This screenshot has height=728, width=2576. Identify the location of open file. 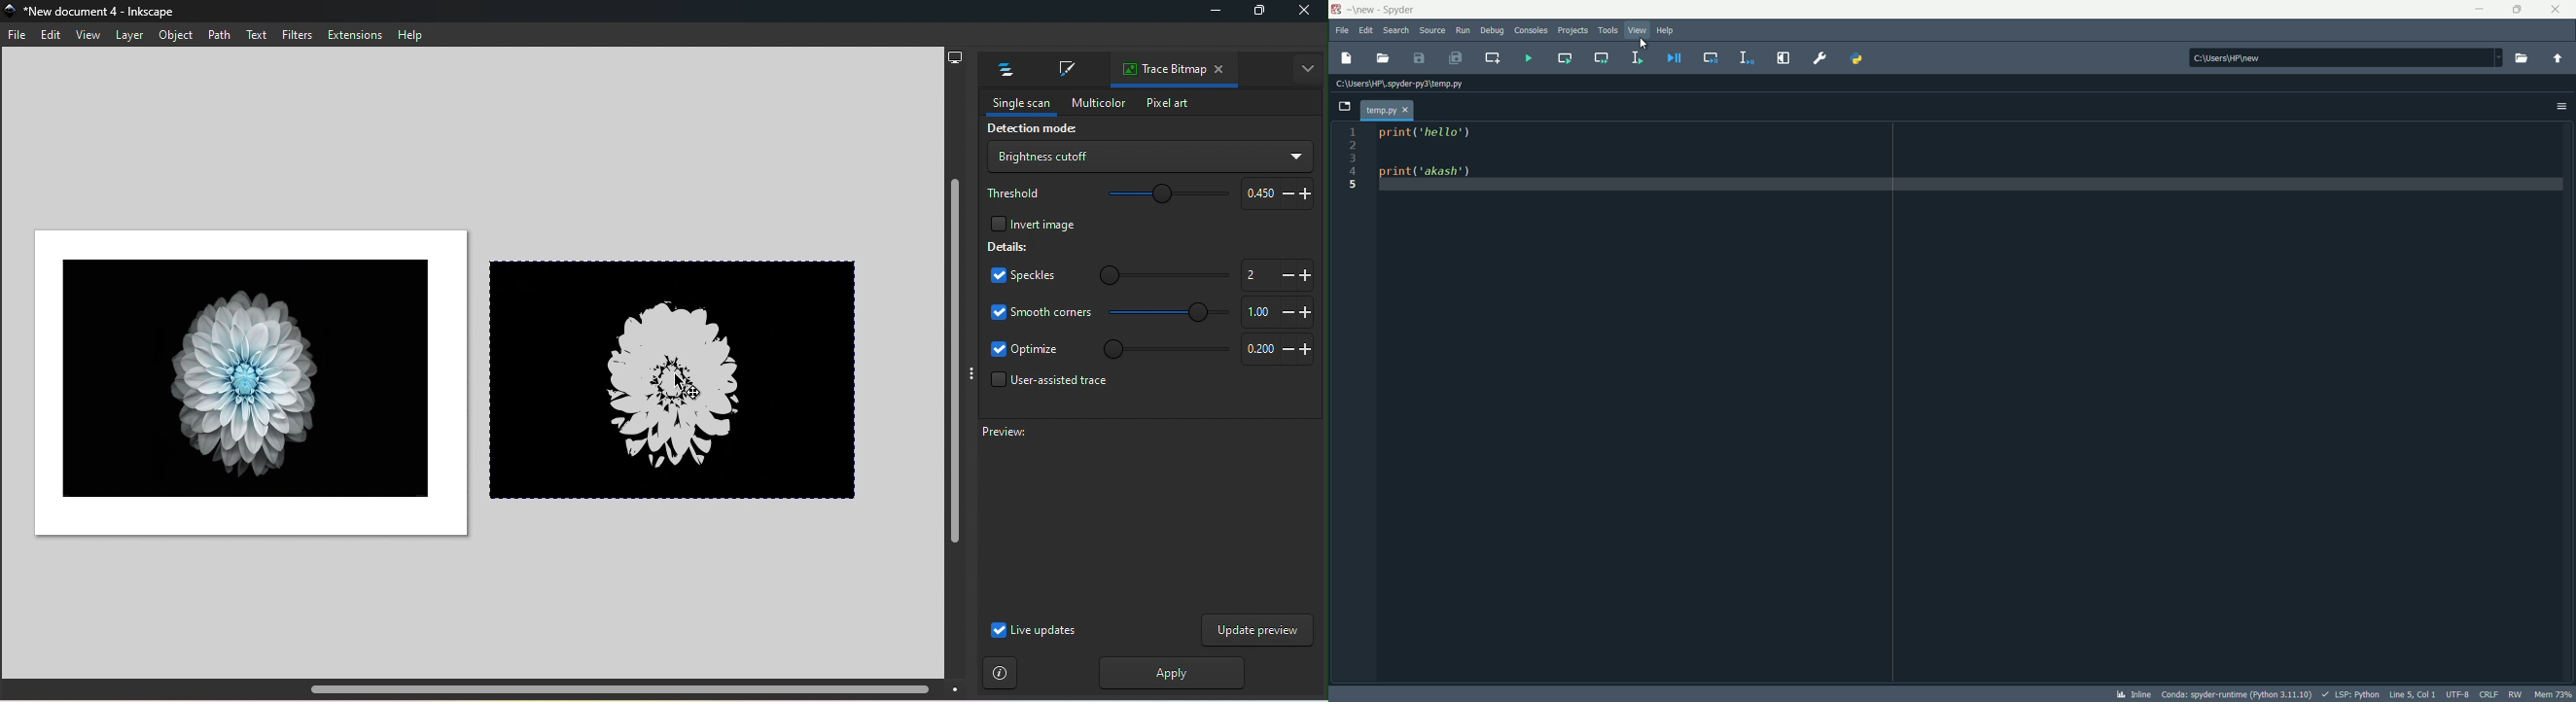
(1384, 59).